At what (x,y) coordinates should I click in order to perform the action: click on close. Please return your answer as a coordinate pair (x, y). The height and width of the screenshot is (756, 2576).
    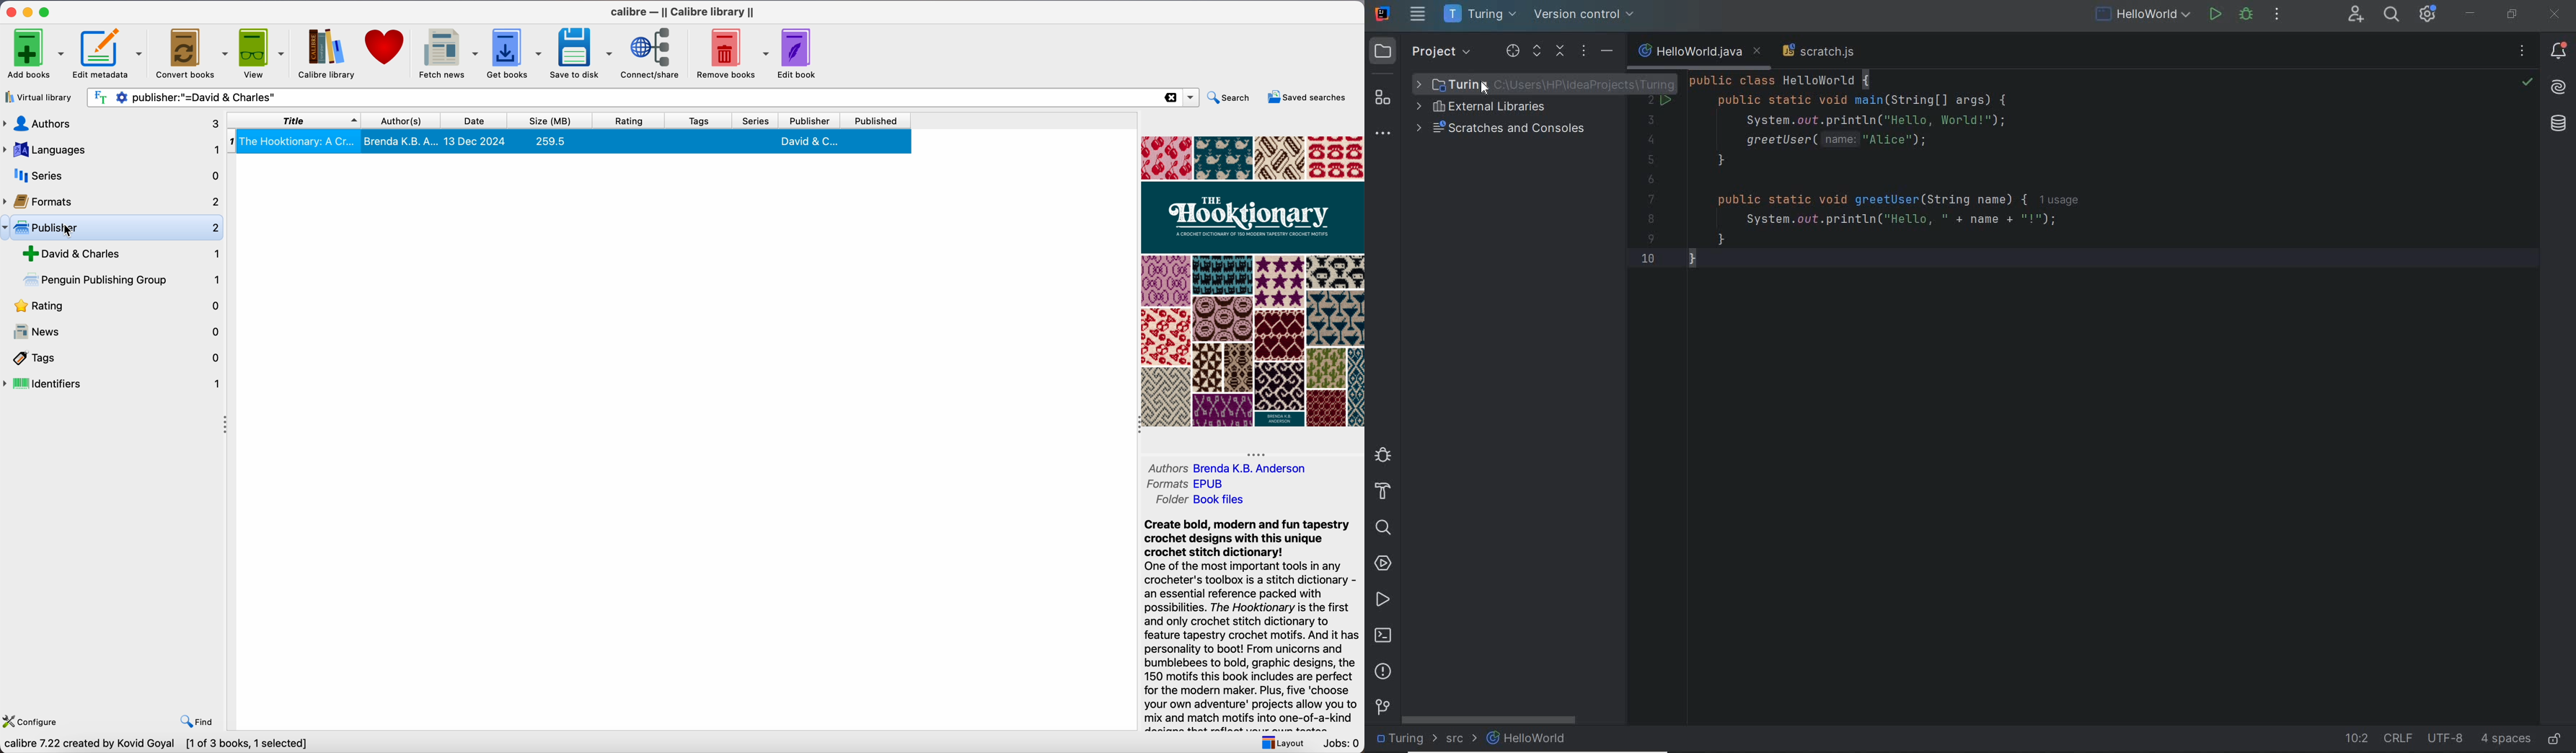
    Looking at the image, I should click on (9, 13).